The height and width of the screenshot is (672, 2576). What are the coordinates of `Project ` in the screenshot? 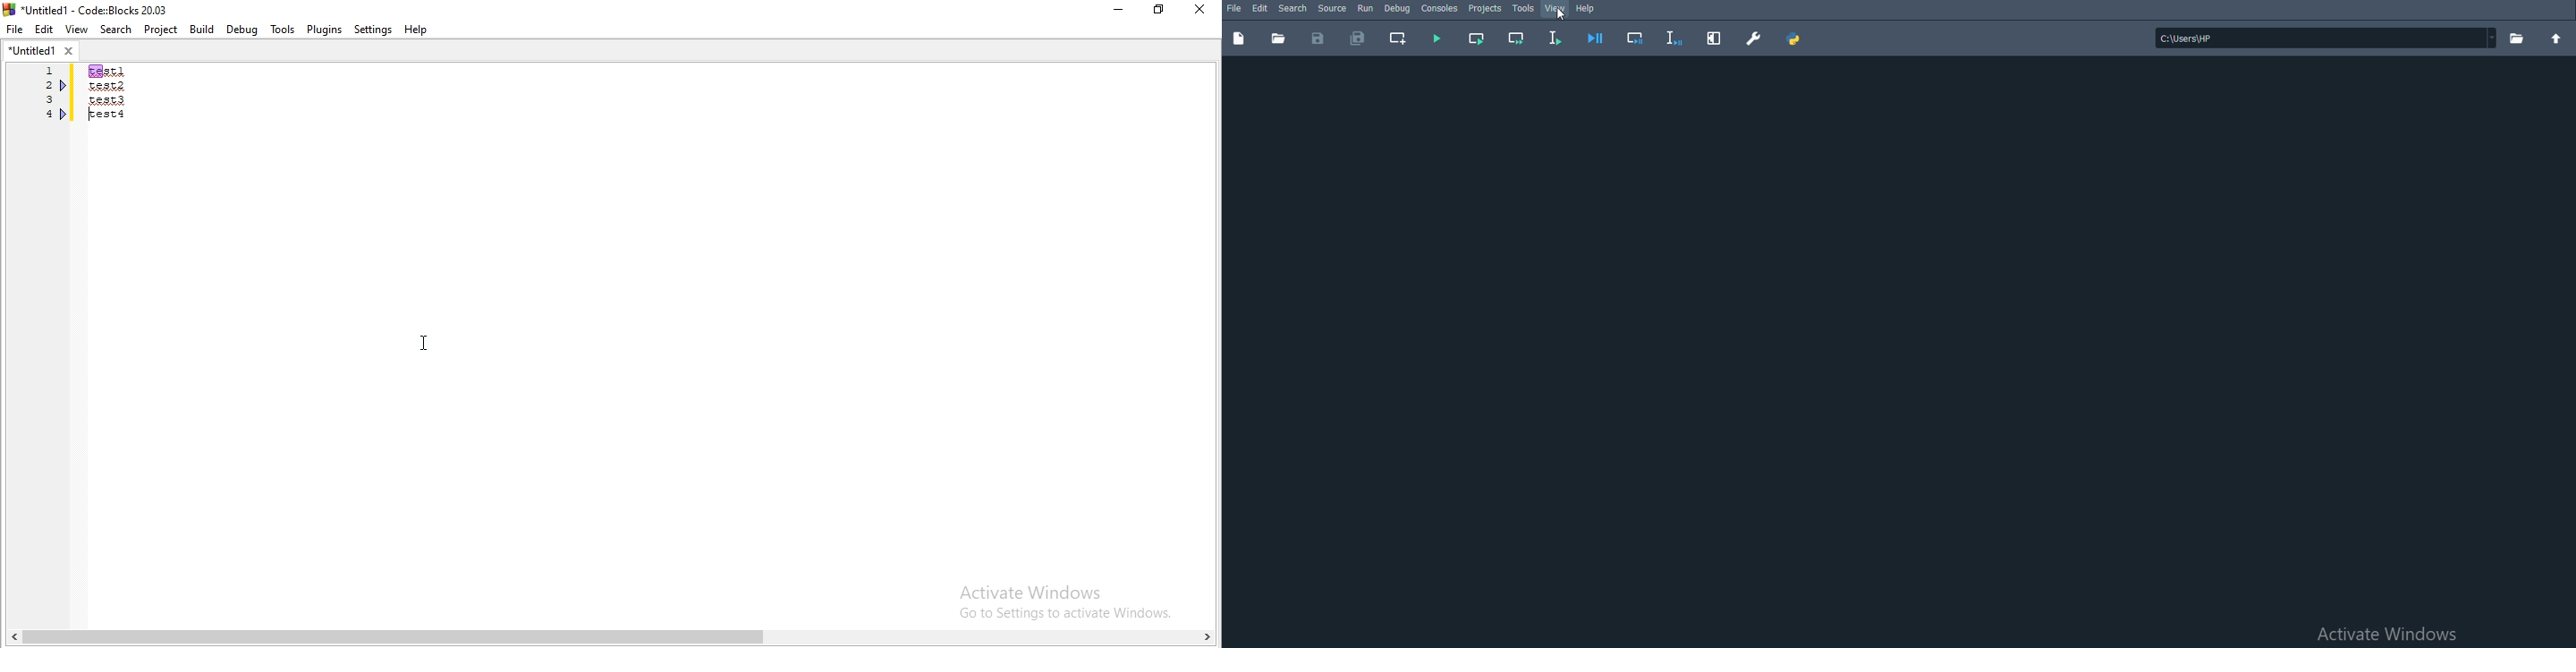 It's located at (162, 30).